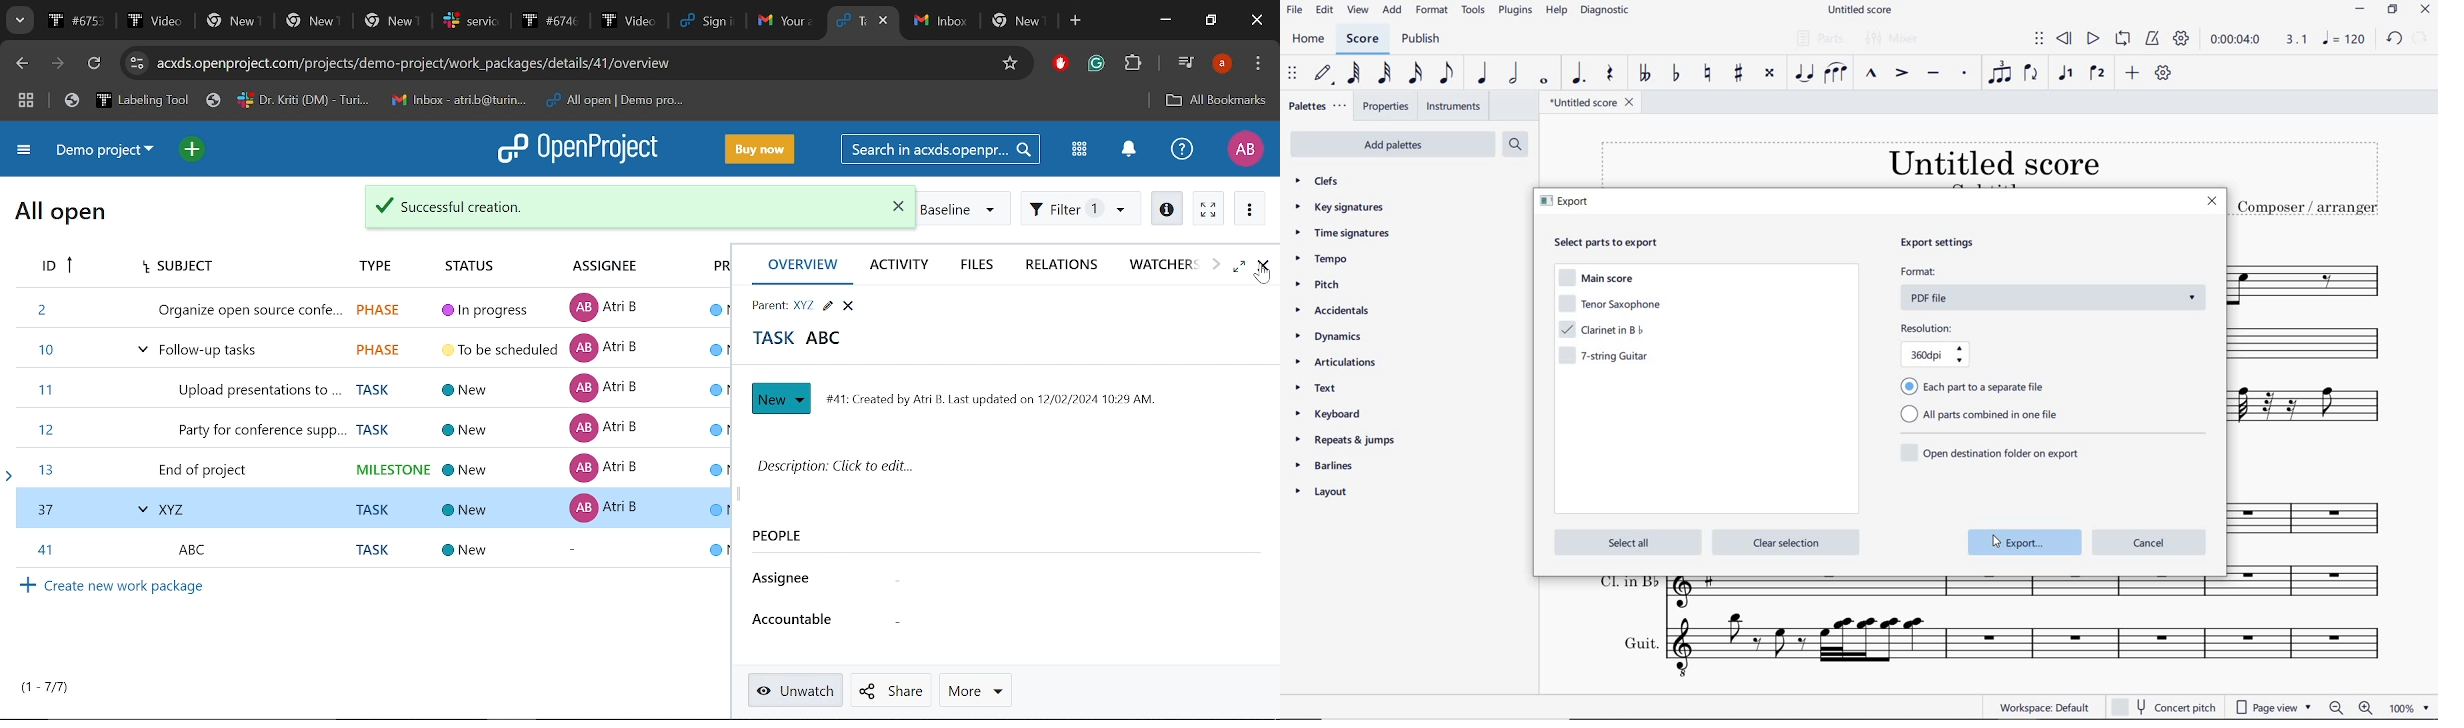 The image size is (2464, 728). What do you see at coordinates (19, 64) in the screenshot?
I see `Previous page` at bounding box center [19, 64].